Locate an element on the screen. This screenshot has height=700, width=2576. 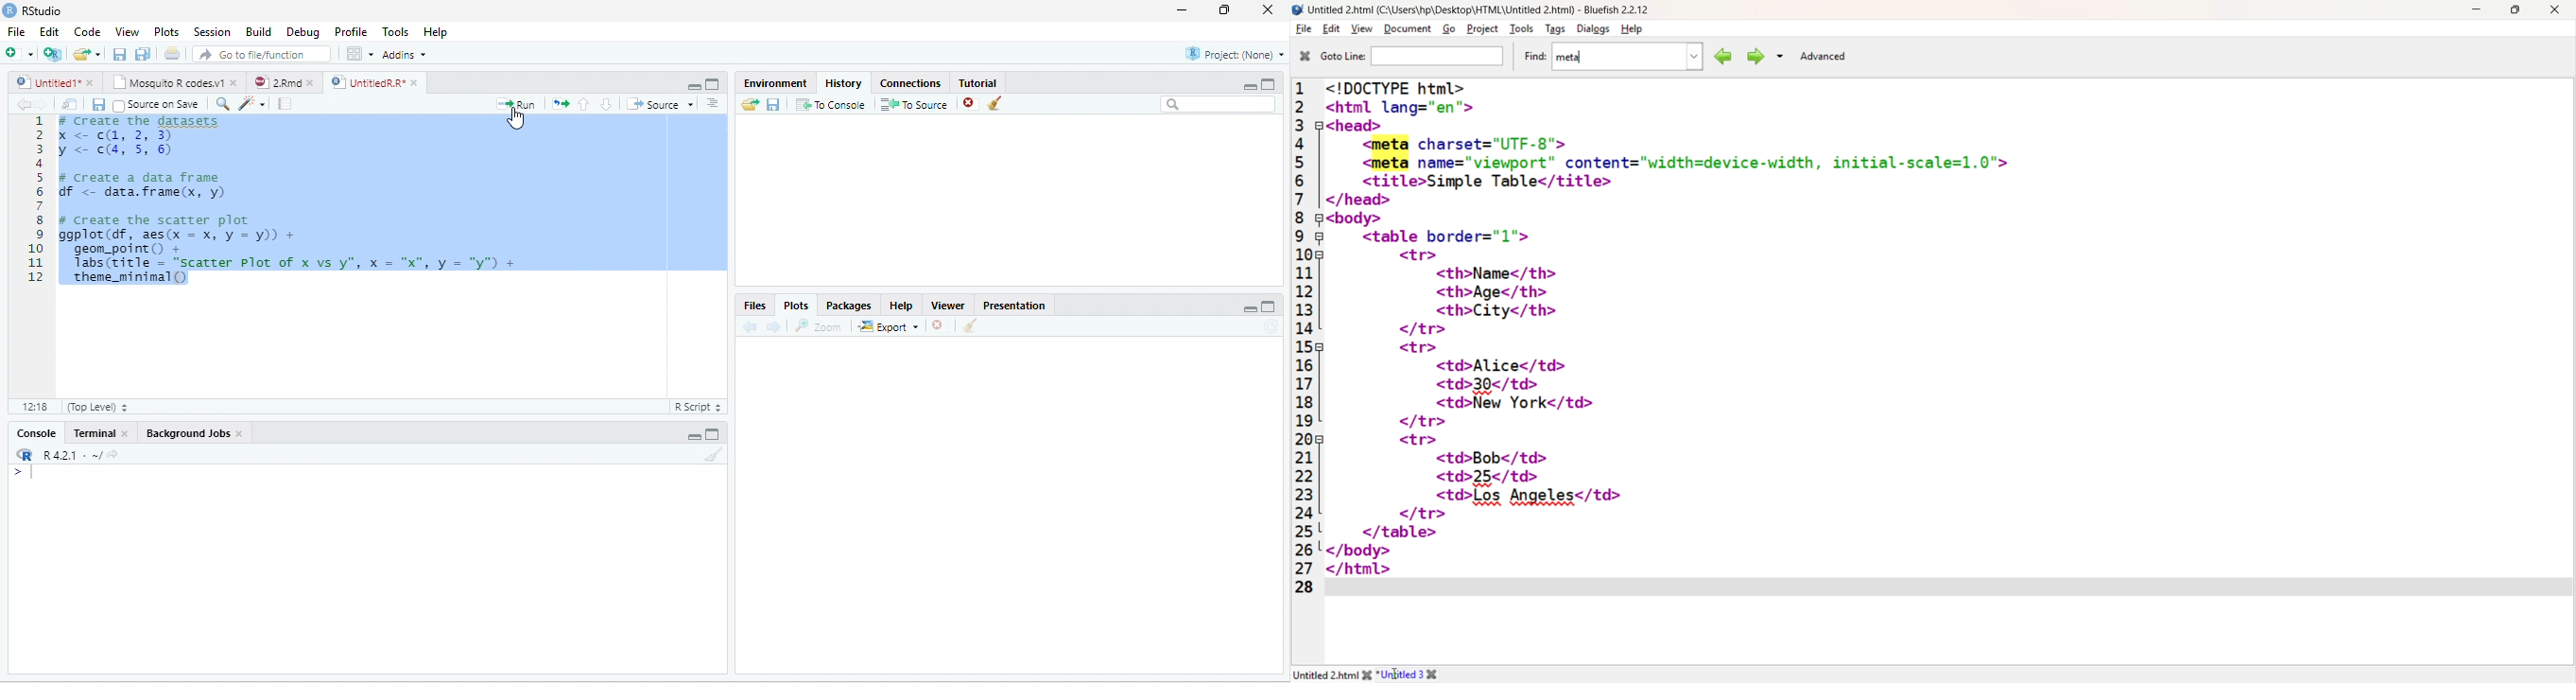
View the current working directory is located at coordinates (112, 453).